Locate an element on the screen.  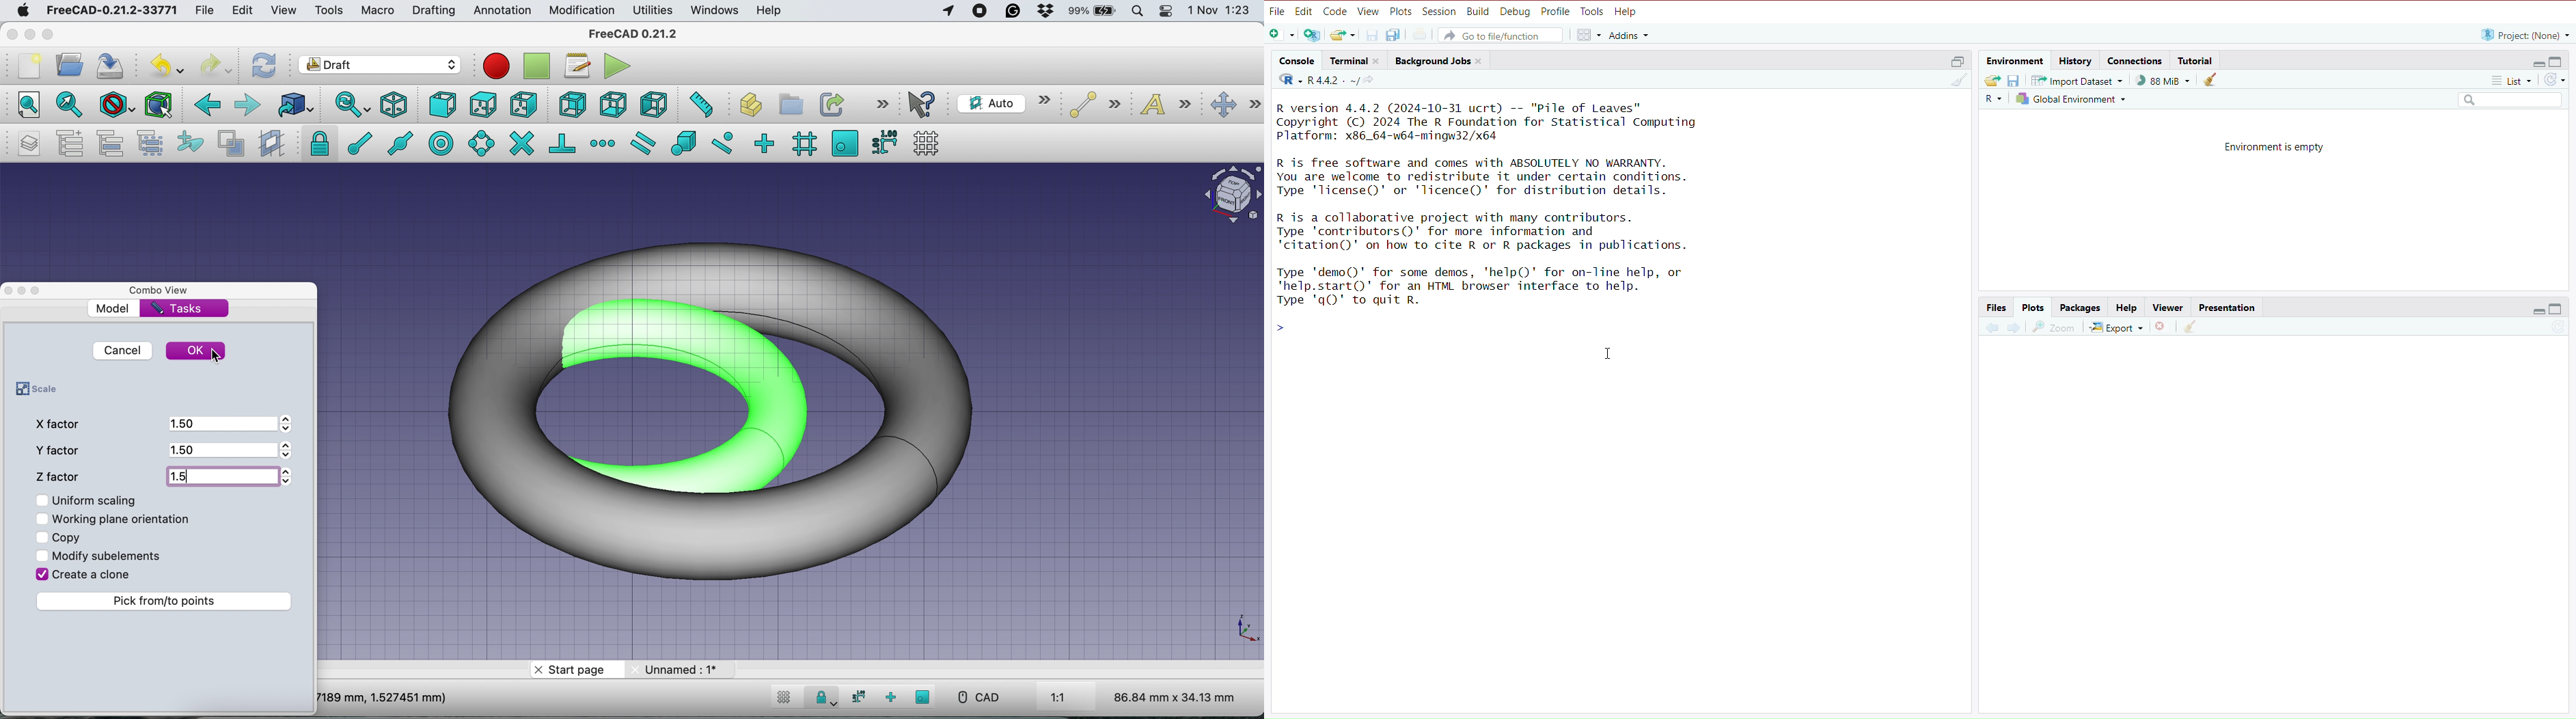
clear object from workspace is located at coordinates (2212, 81).